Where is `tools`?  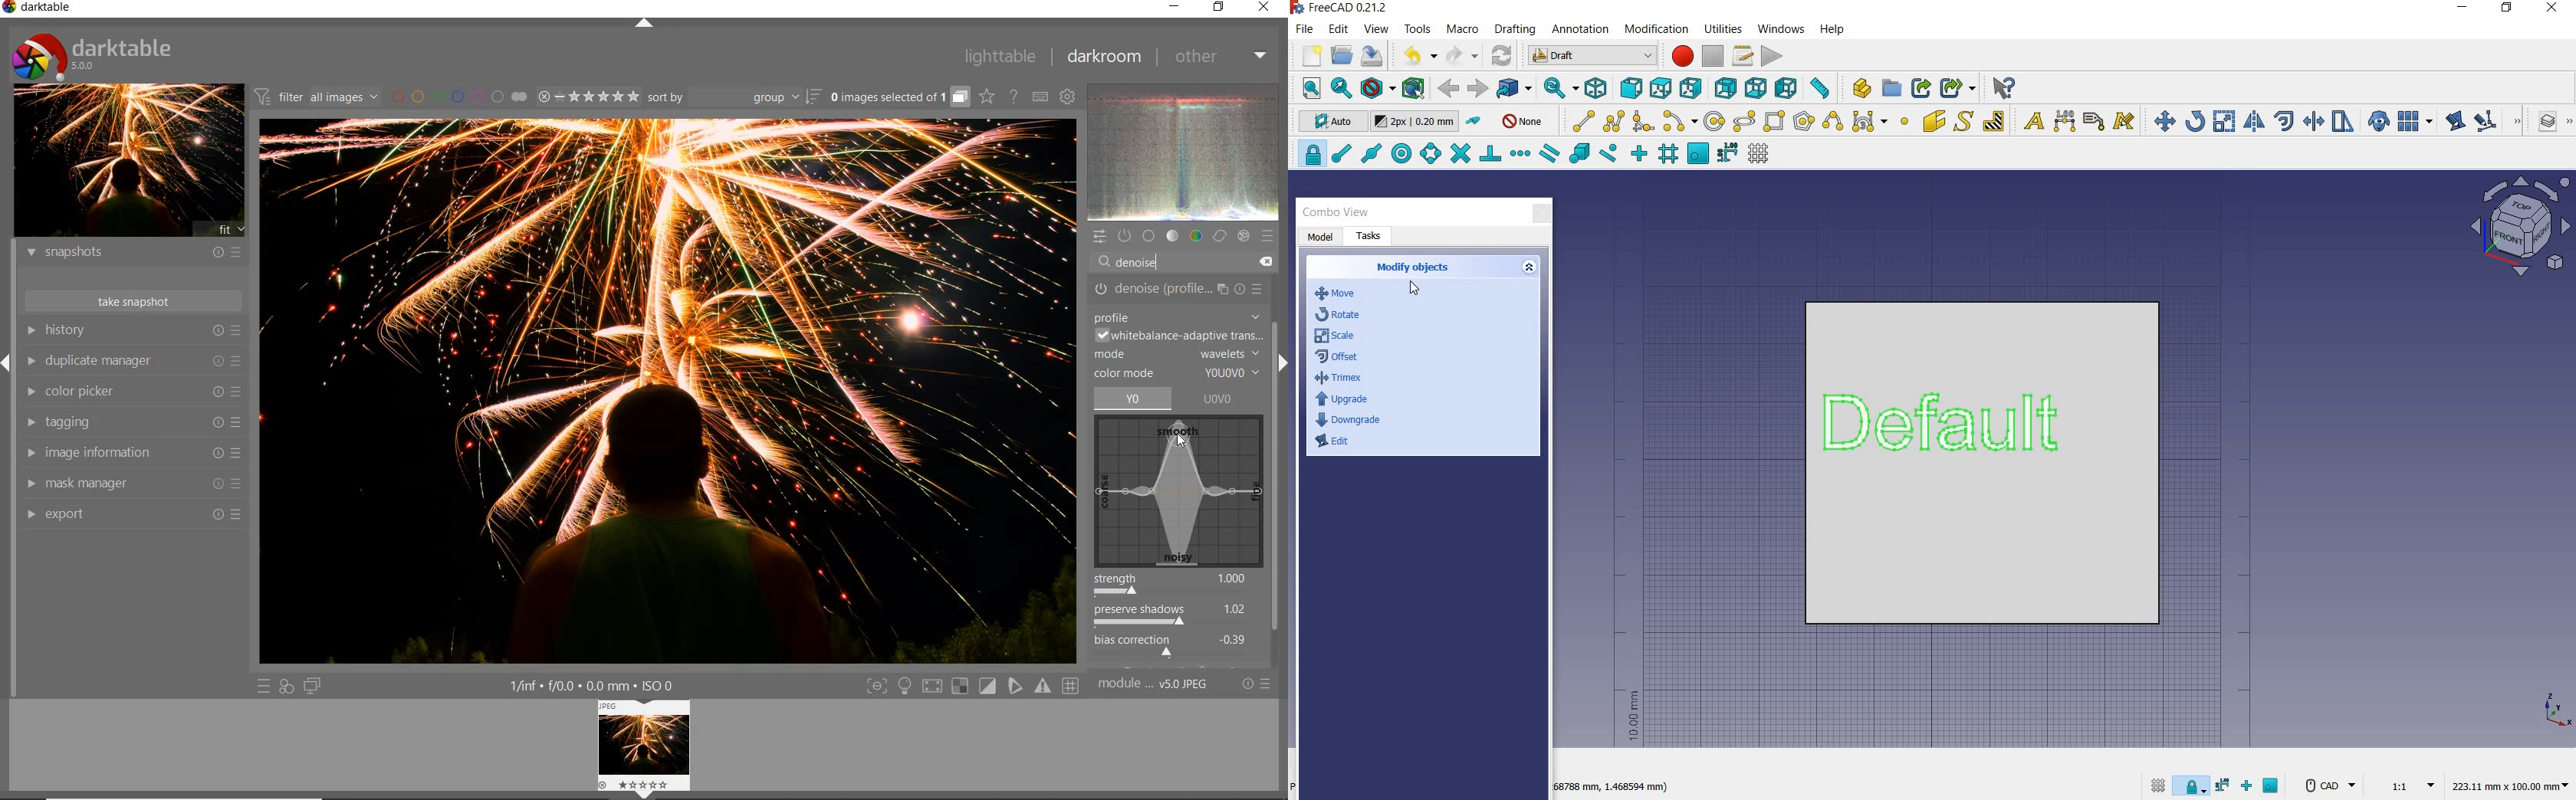
tools is located at coordinates (1418, 28).